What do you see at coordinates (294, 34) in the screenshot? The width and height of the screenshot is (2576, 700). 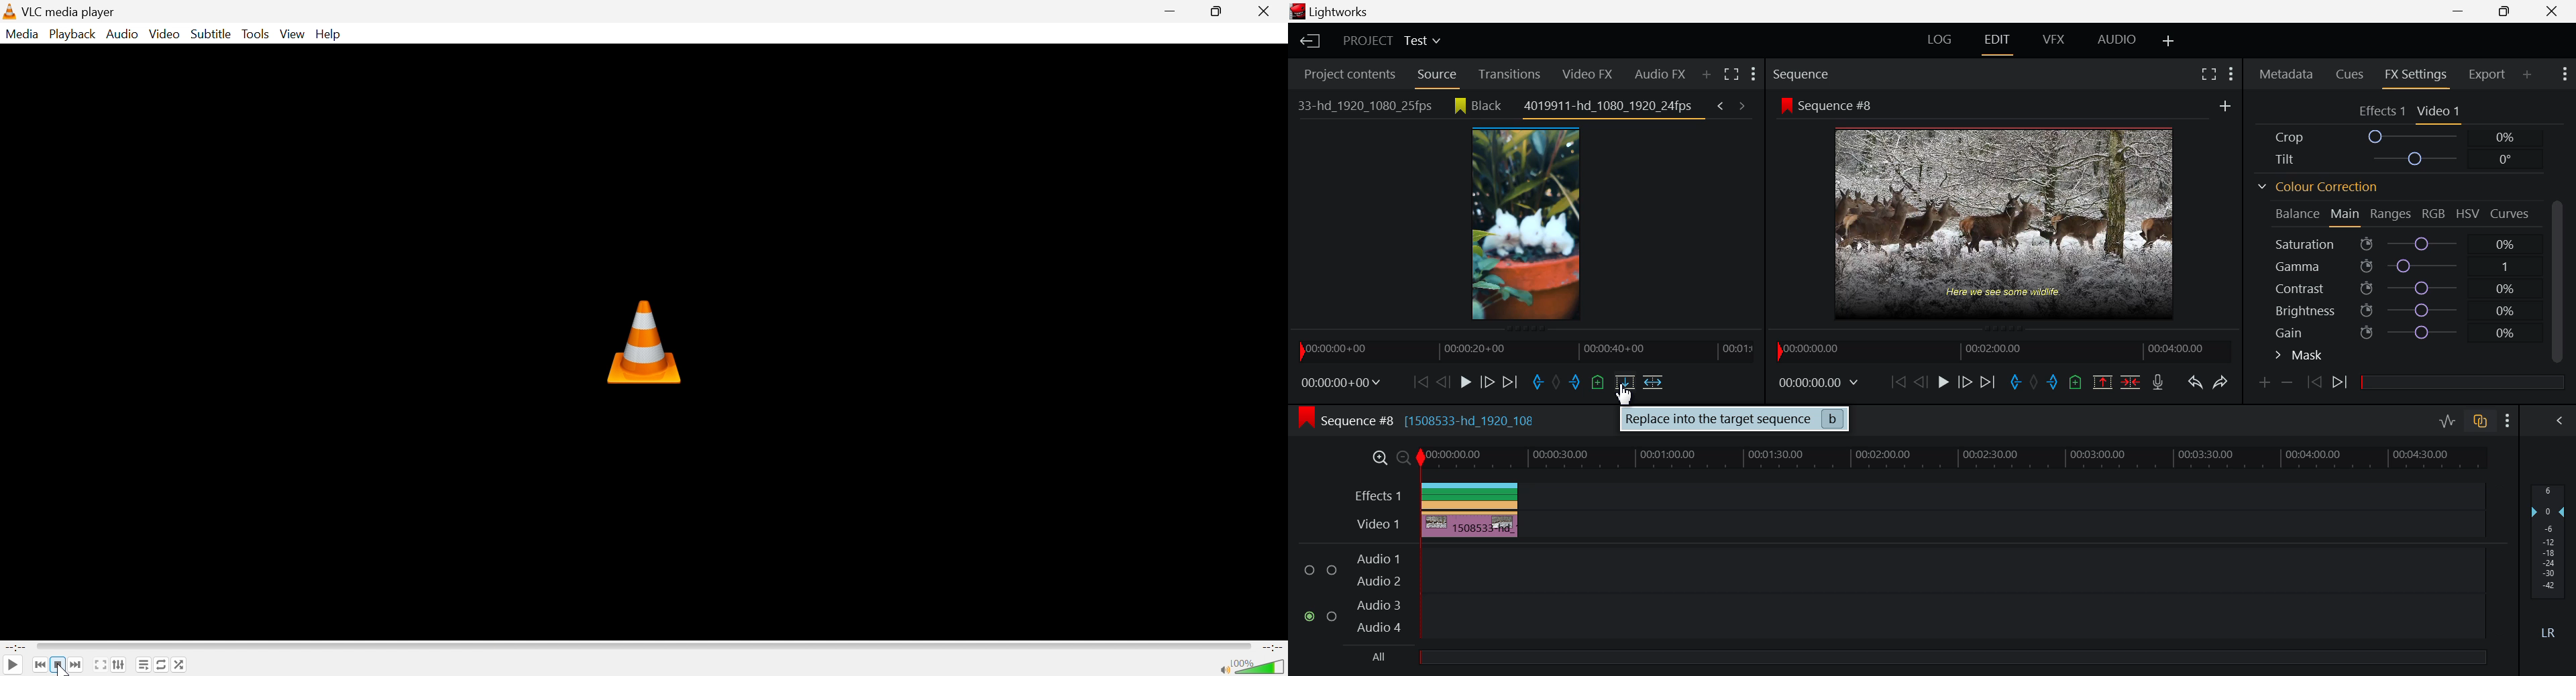 I see `View` at bounding box center [294, 34].